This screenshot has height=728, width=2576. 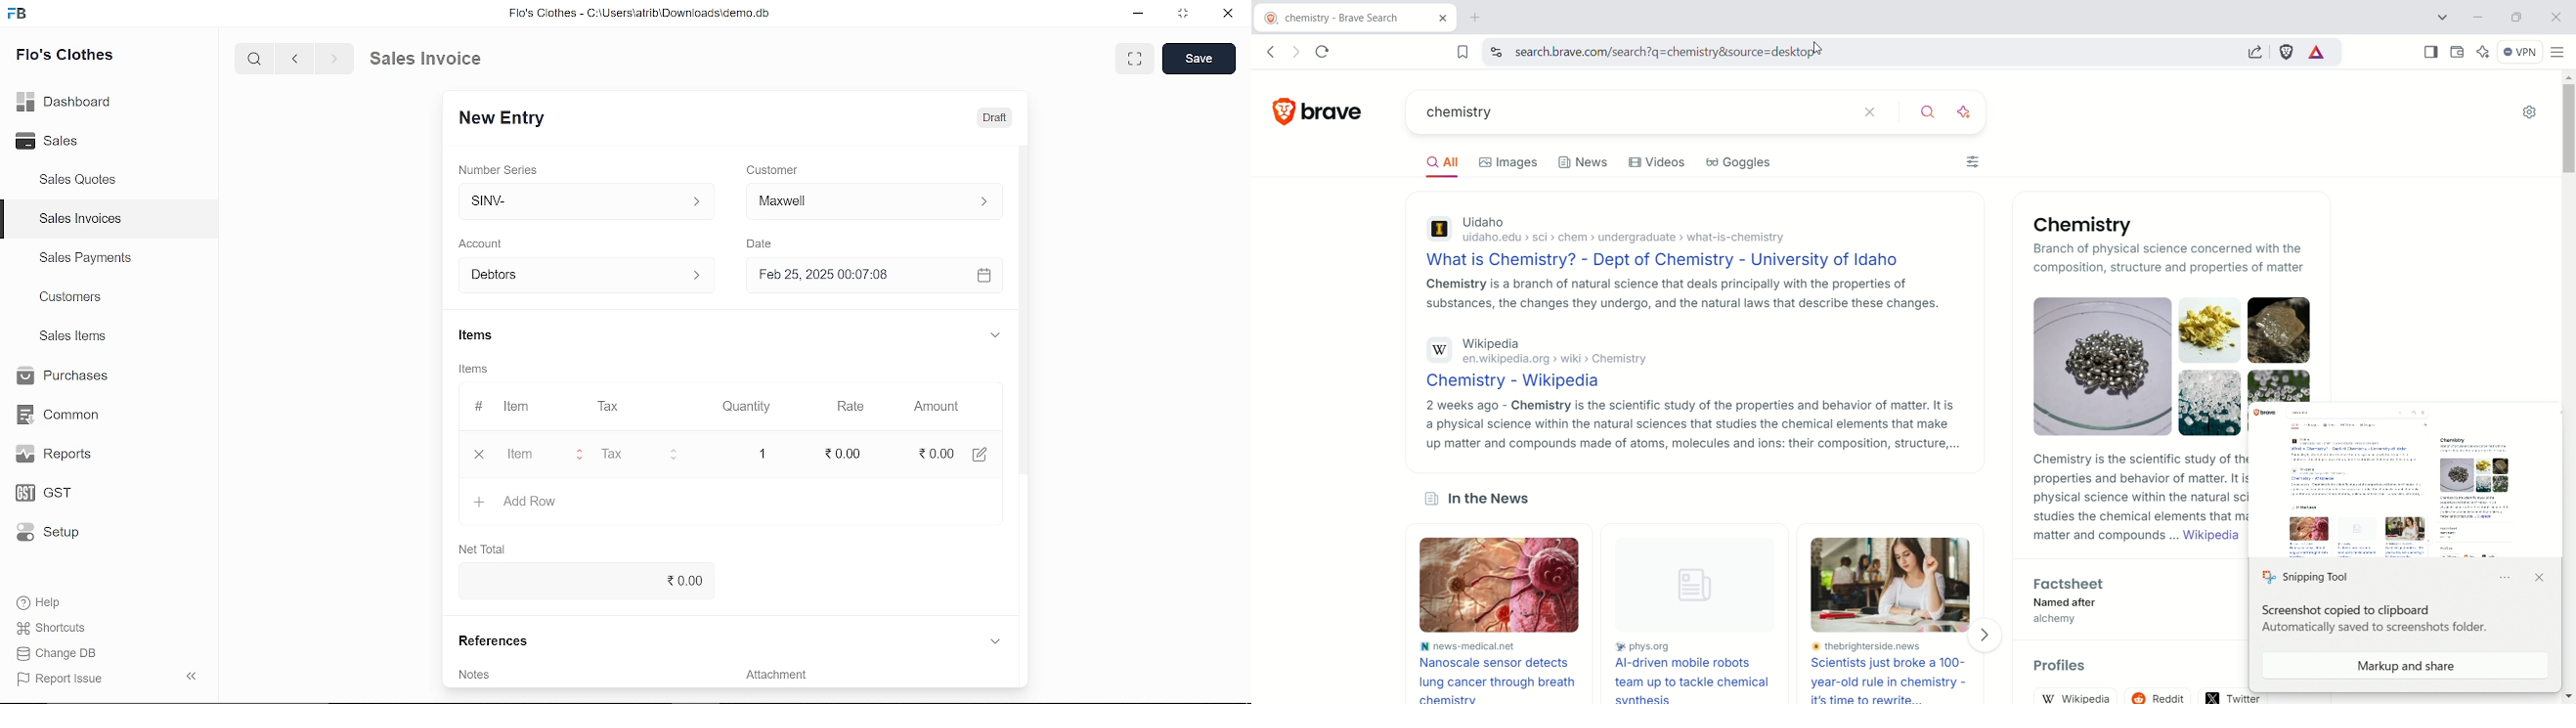 I want to click on Images, so click(x=1515, y=162).